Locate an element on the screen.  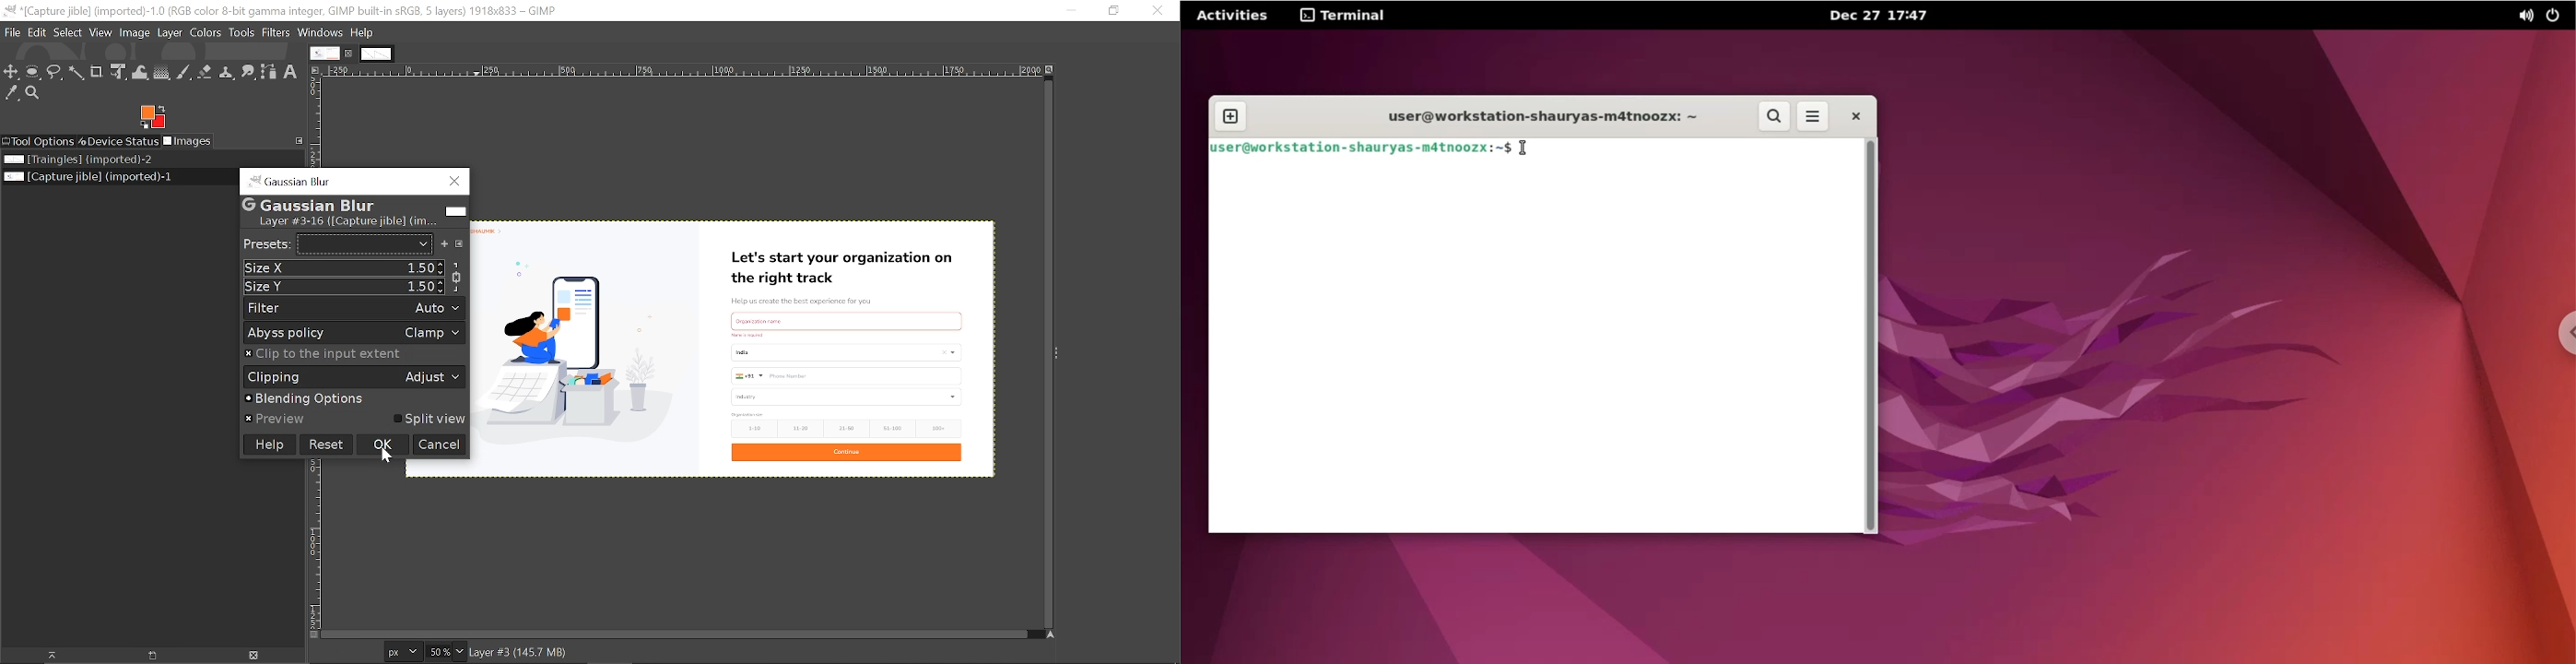
Ellipse select tool is located at coordinates (33, 73).